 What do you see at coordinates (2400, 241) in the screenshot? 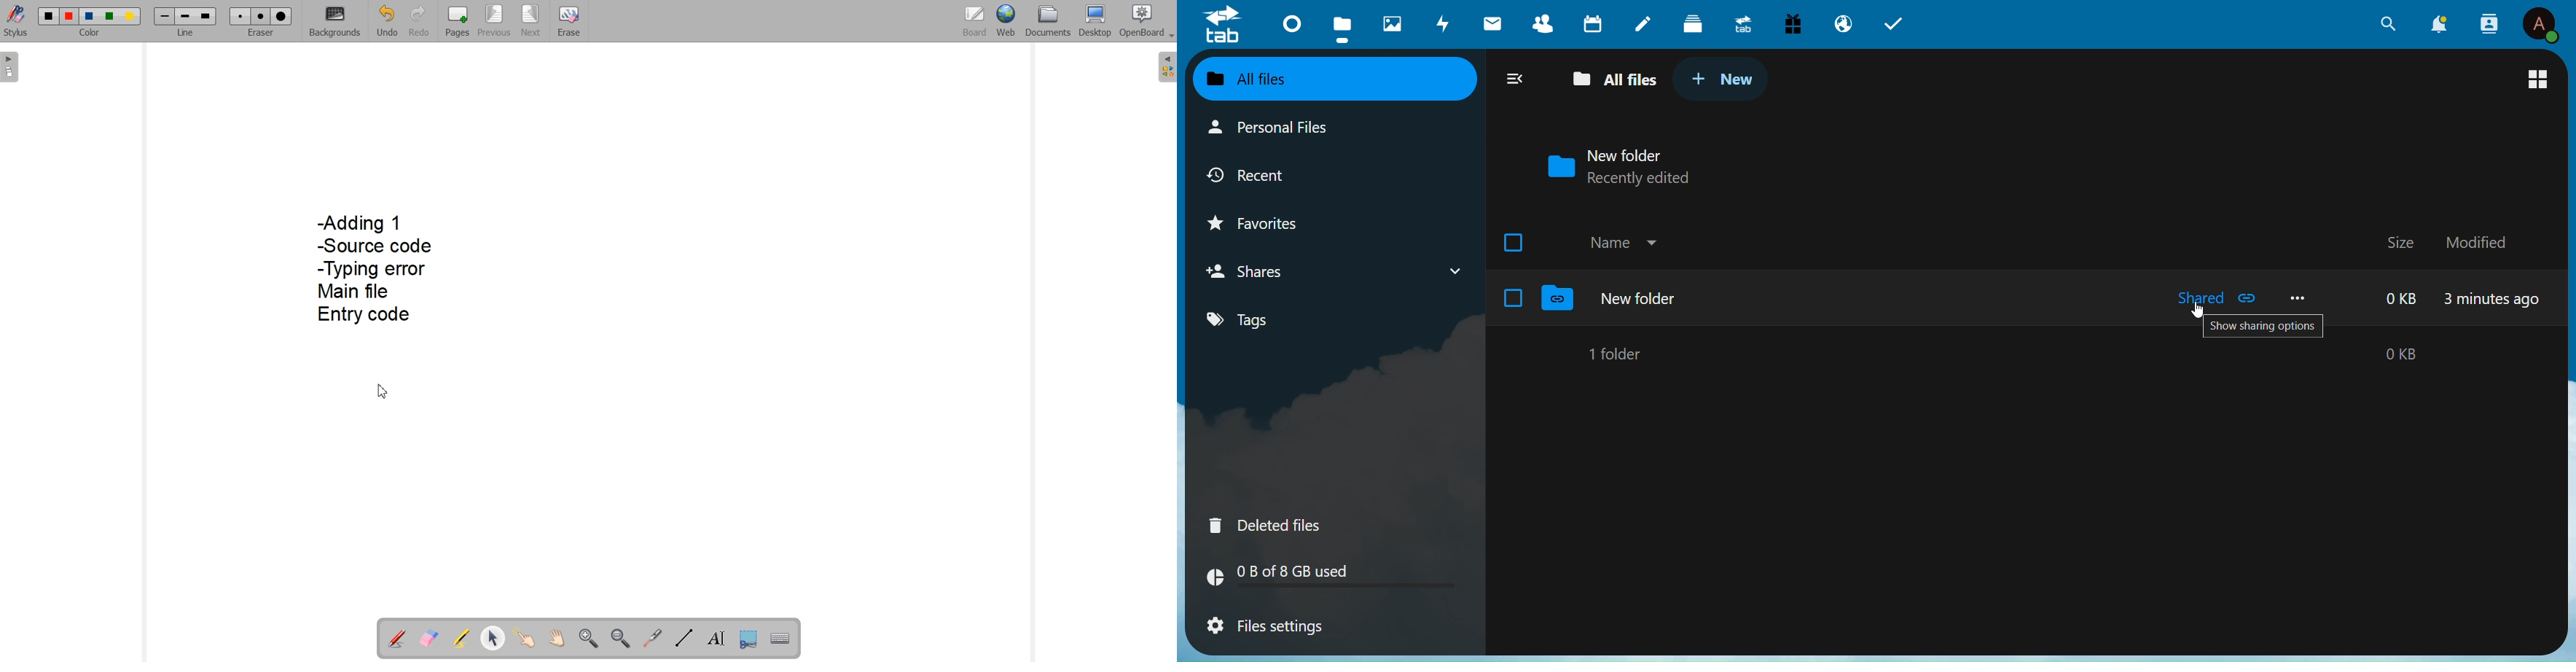
I see `SIze` at bounding box center [2400, 241].